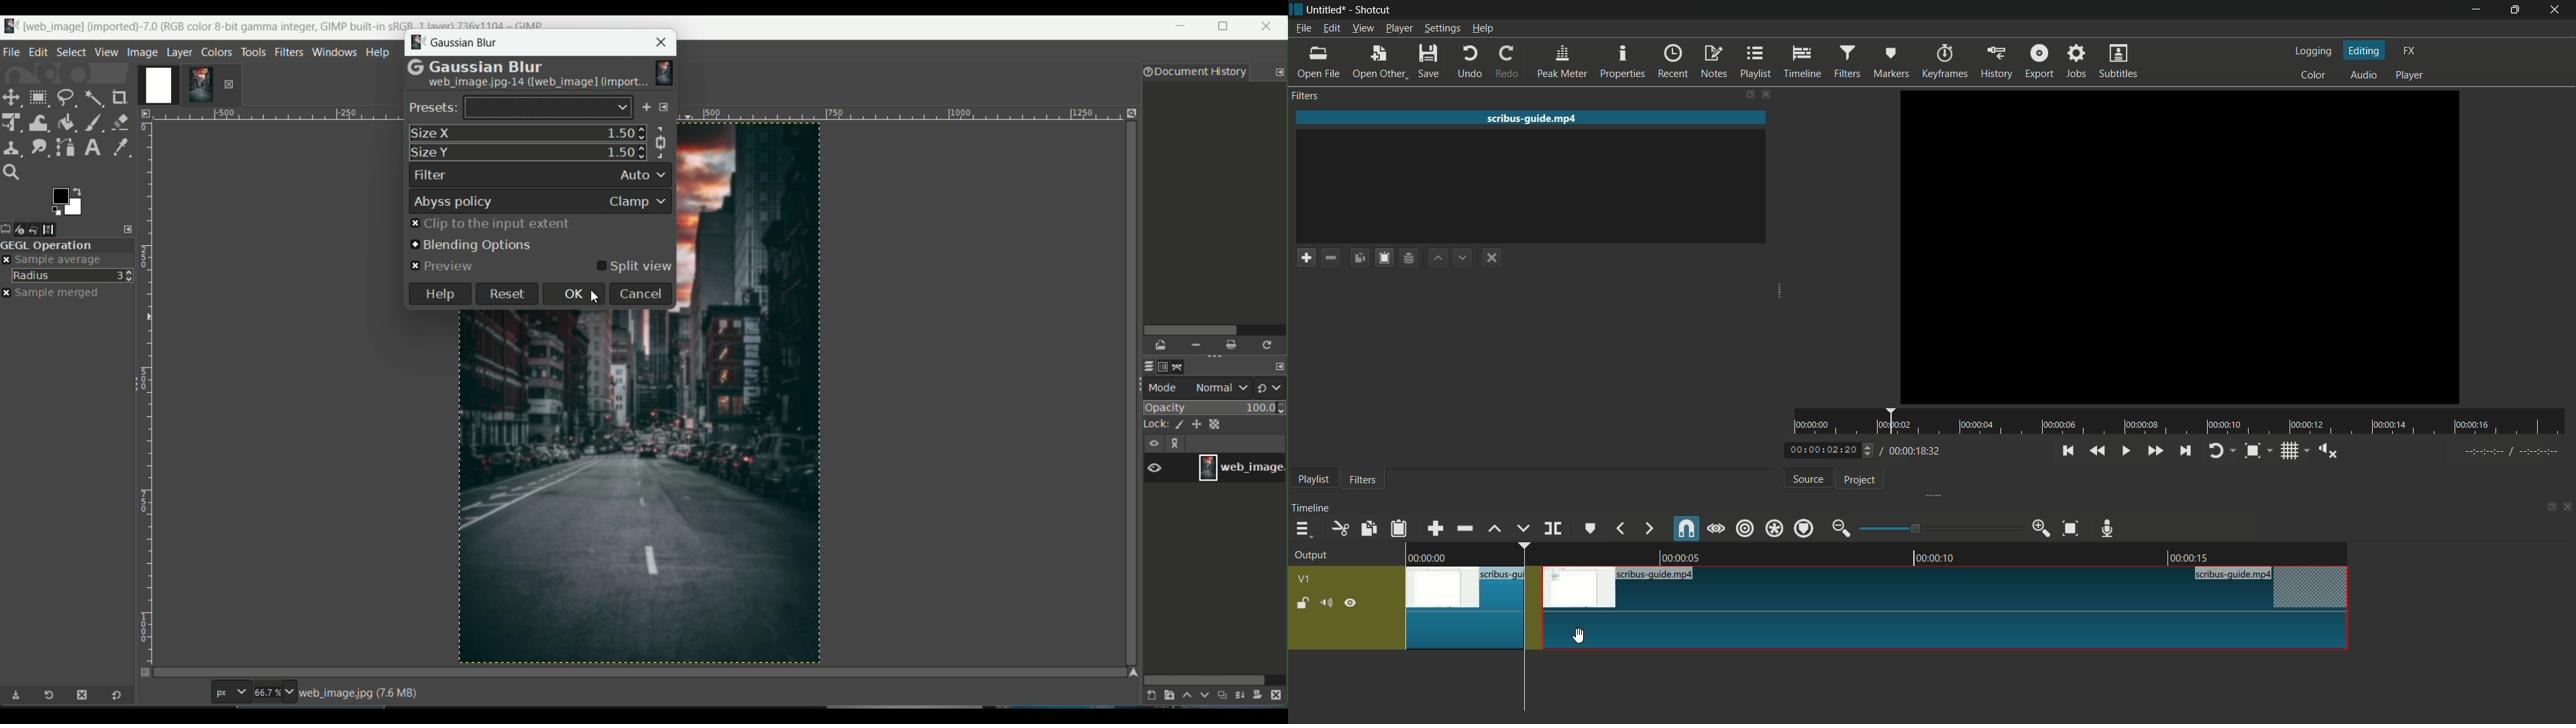 Image resolution: width=2576 pixels, height=728 pixels. I want to click on ripple delete, so click(1464, 528).